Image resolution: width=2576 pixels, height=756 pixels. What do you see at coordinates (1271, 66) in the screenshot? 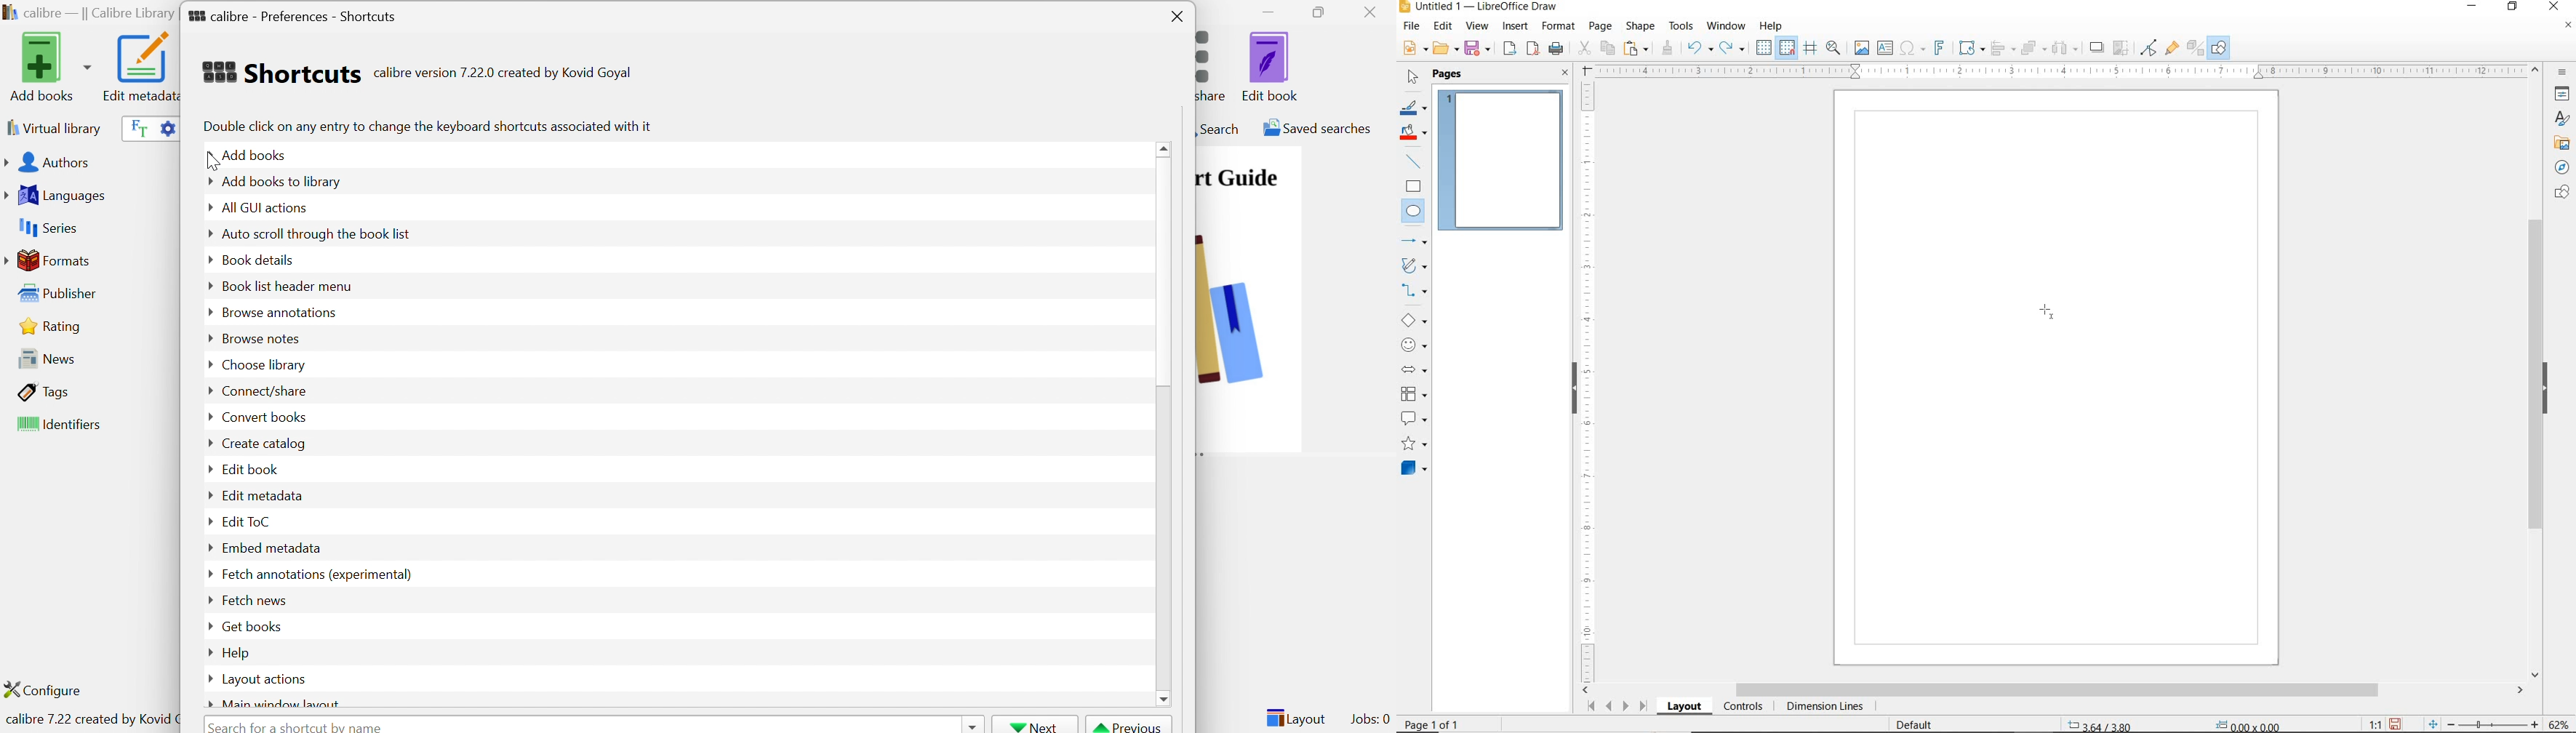
I see `Edit book` at bounding box center [1271, 66].